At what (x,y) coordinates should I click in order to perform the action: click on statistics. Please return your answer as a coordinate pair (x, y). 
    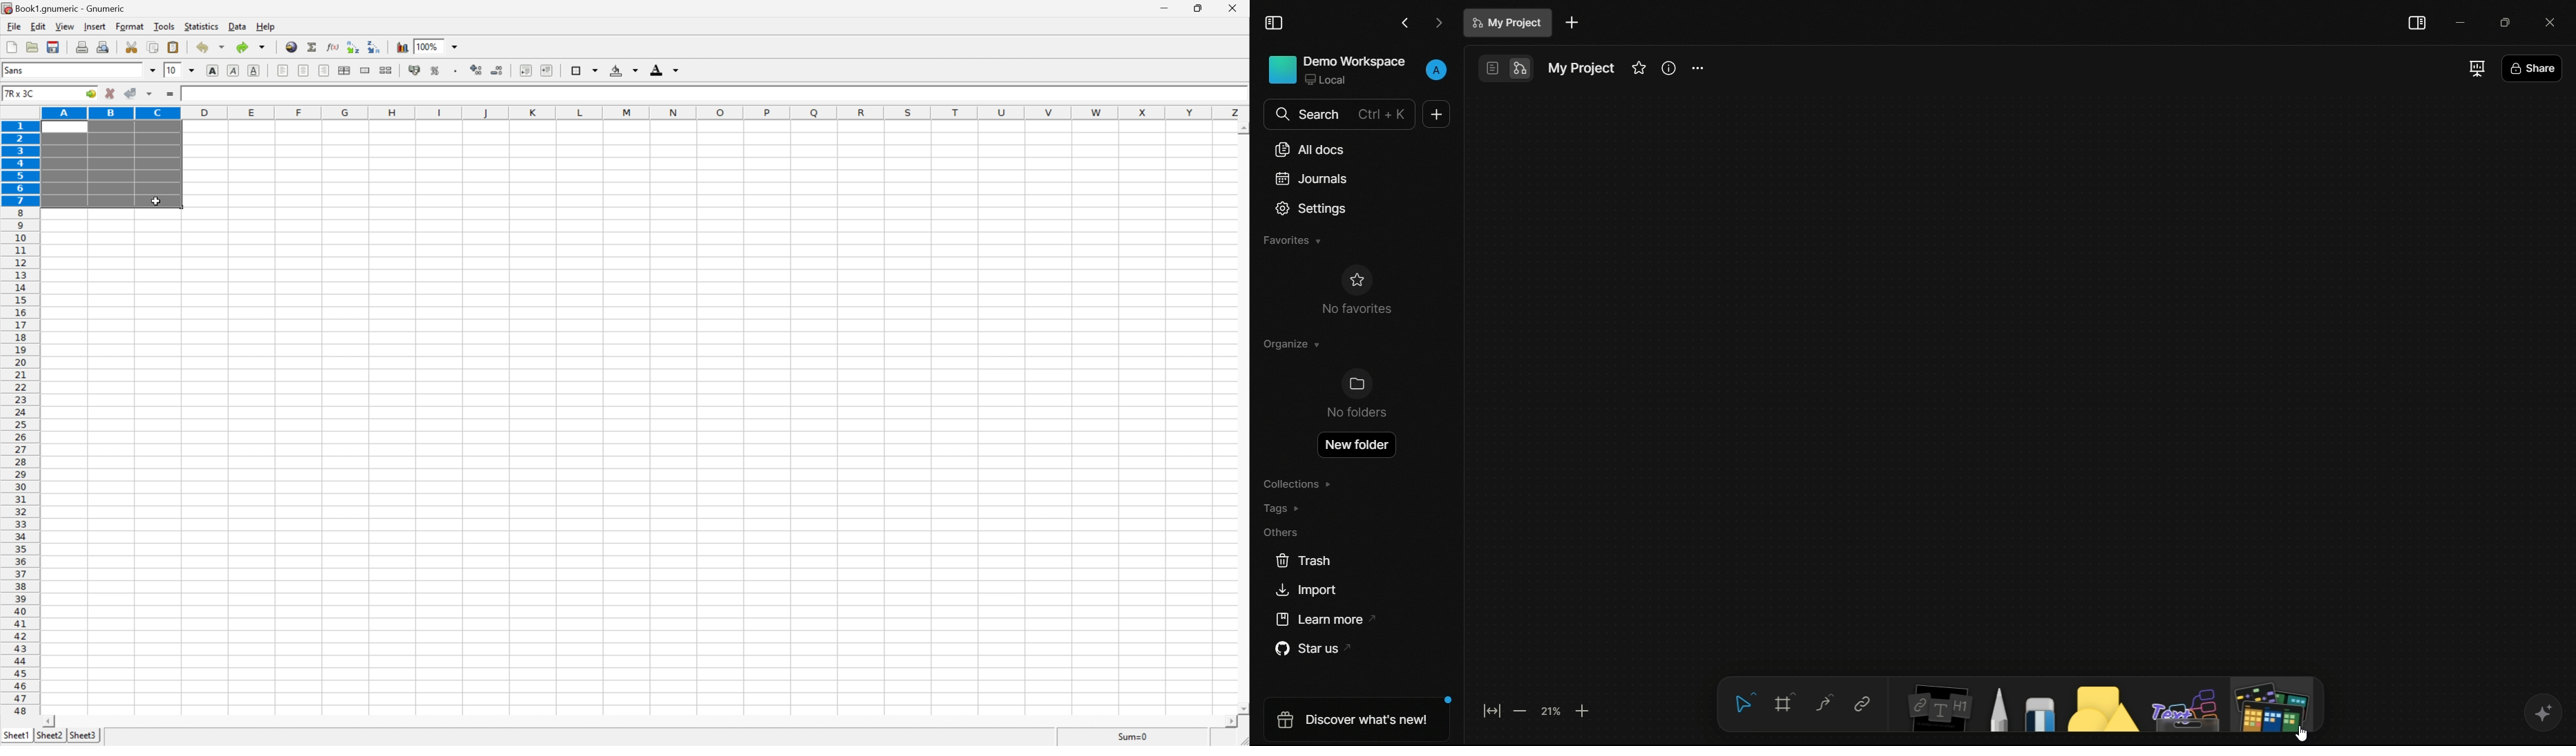
    Looking at the image, I should click on (202, 28).